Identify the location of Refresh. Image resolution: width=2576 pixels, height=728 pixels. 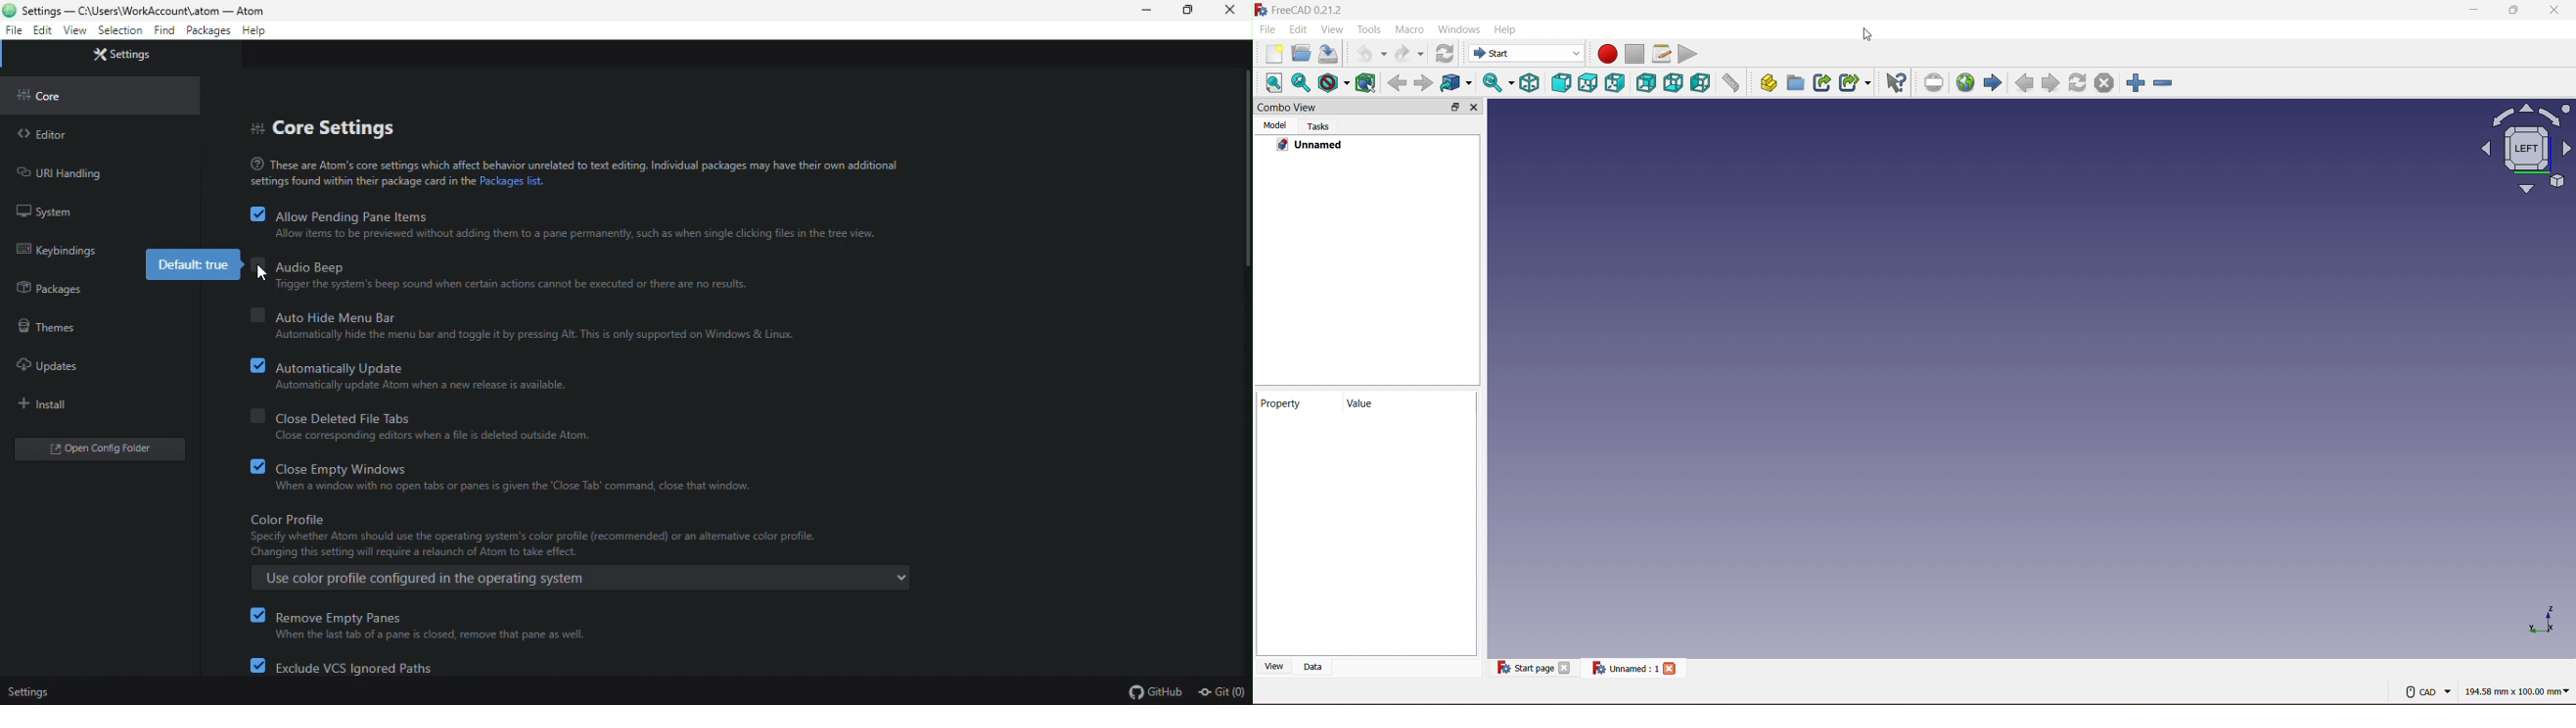
(2078, 82).